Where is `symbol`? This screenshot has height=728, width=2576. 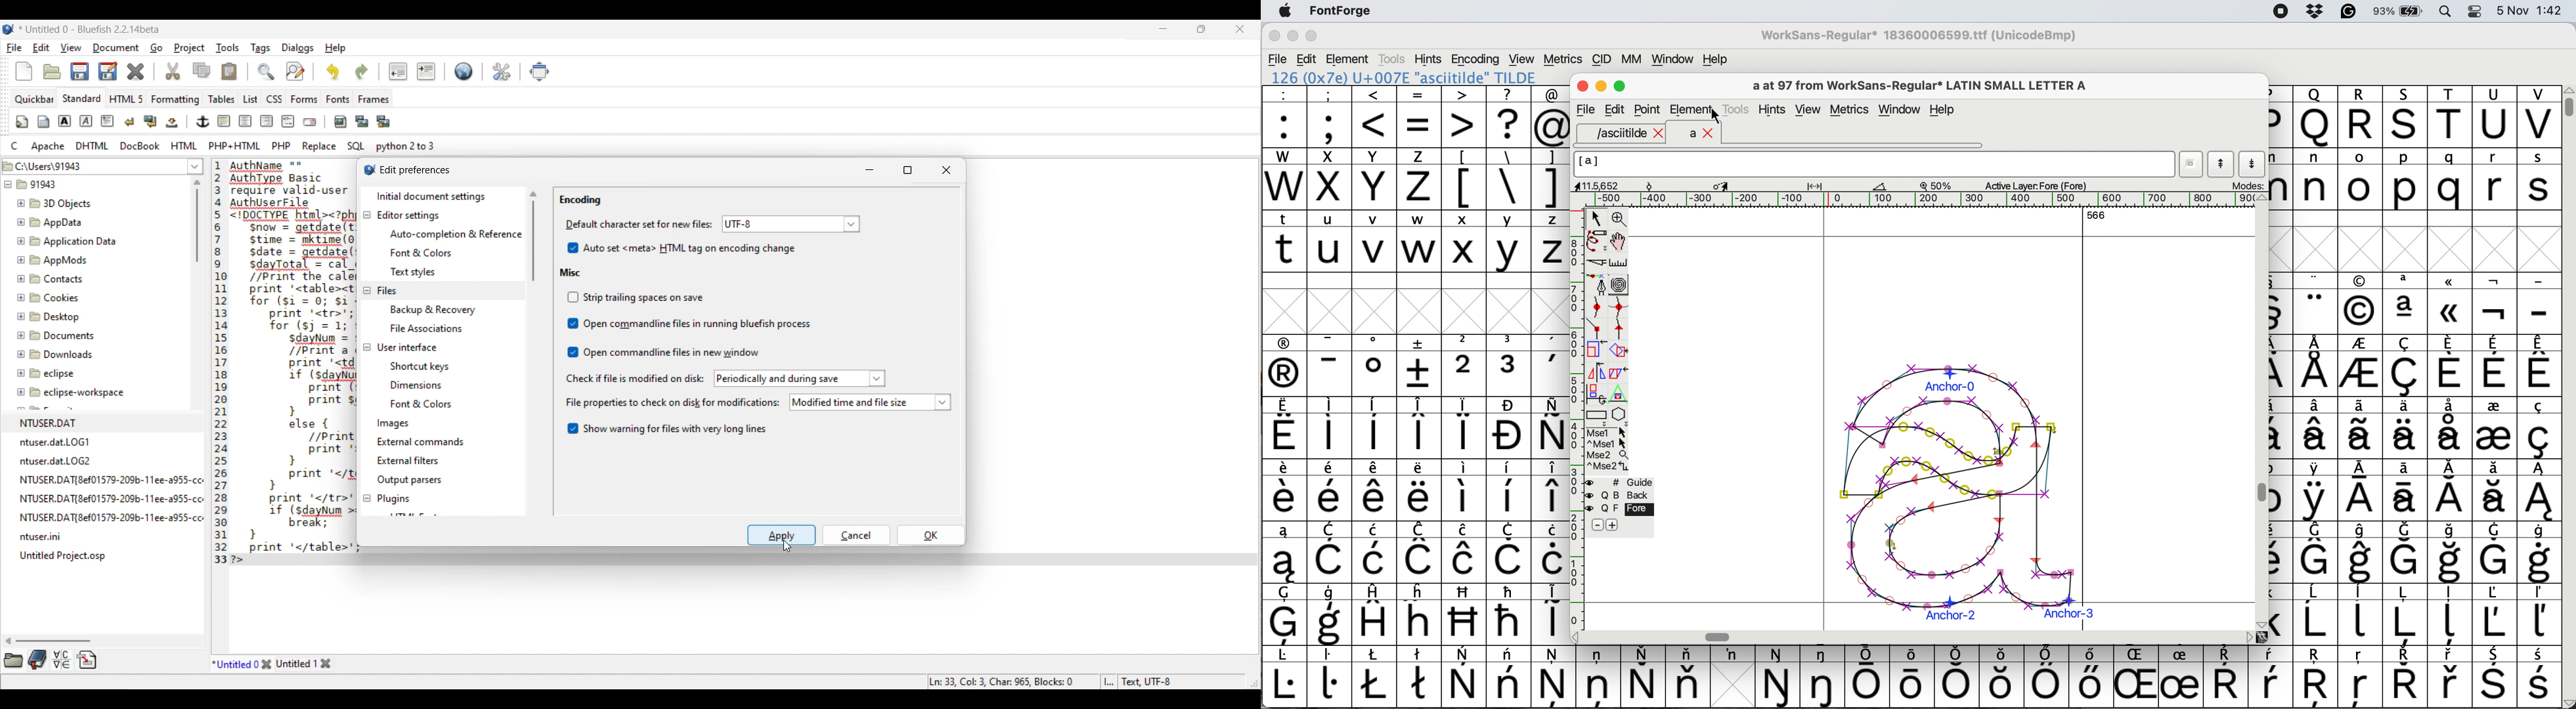
symbol is located at coordinates (2451, 491).